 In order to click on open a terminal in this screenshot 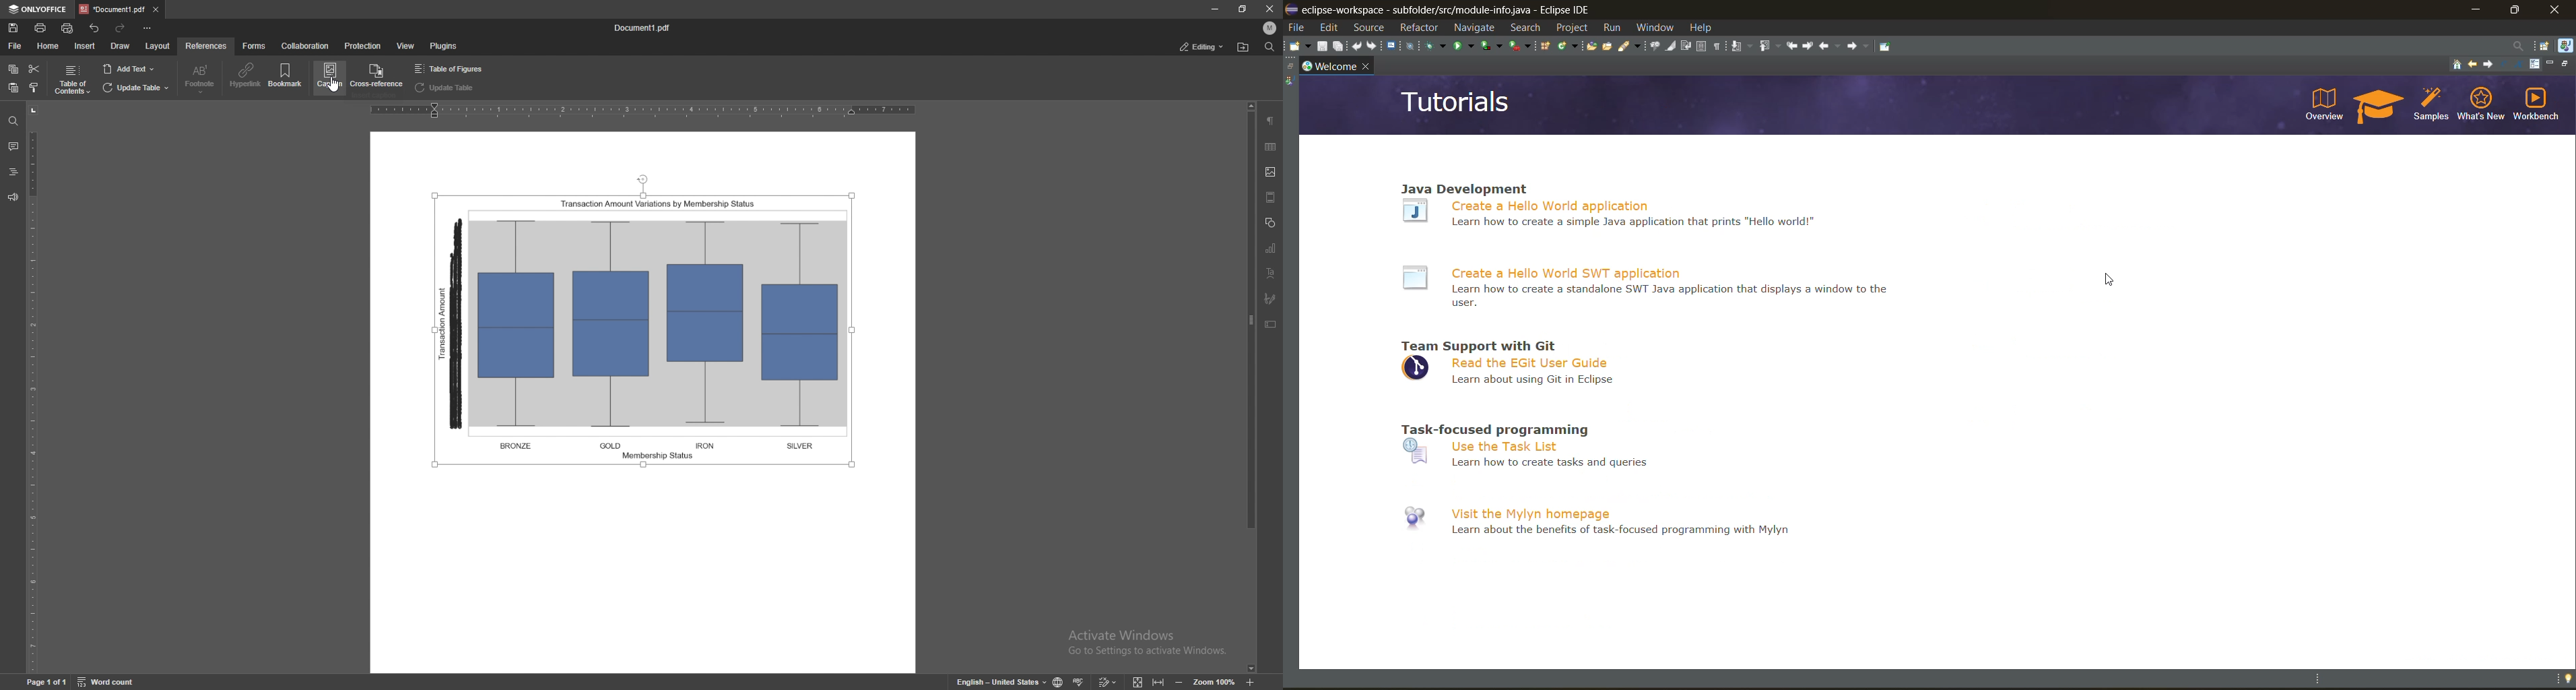, I will do `click(1392, 44)`.